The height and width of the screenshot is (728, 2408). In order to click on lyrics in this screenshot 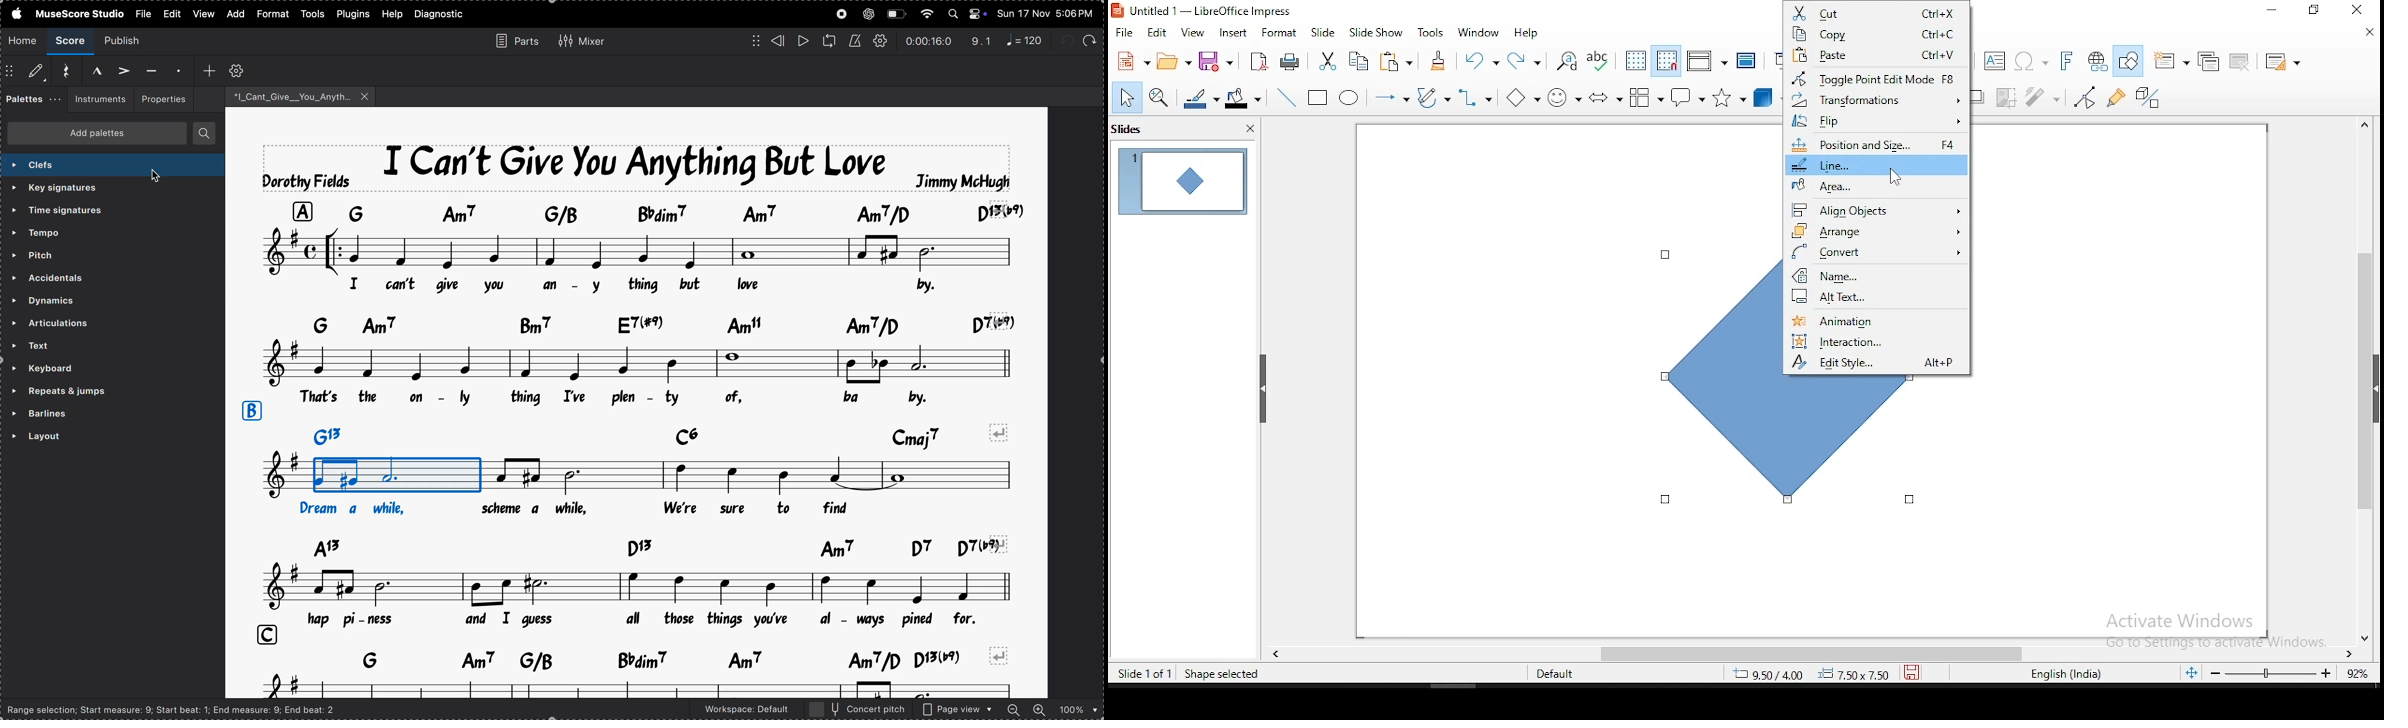, I will do `click(643, 398)`.